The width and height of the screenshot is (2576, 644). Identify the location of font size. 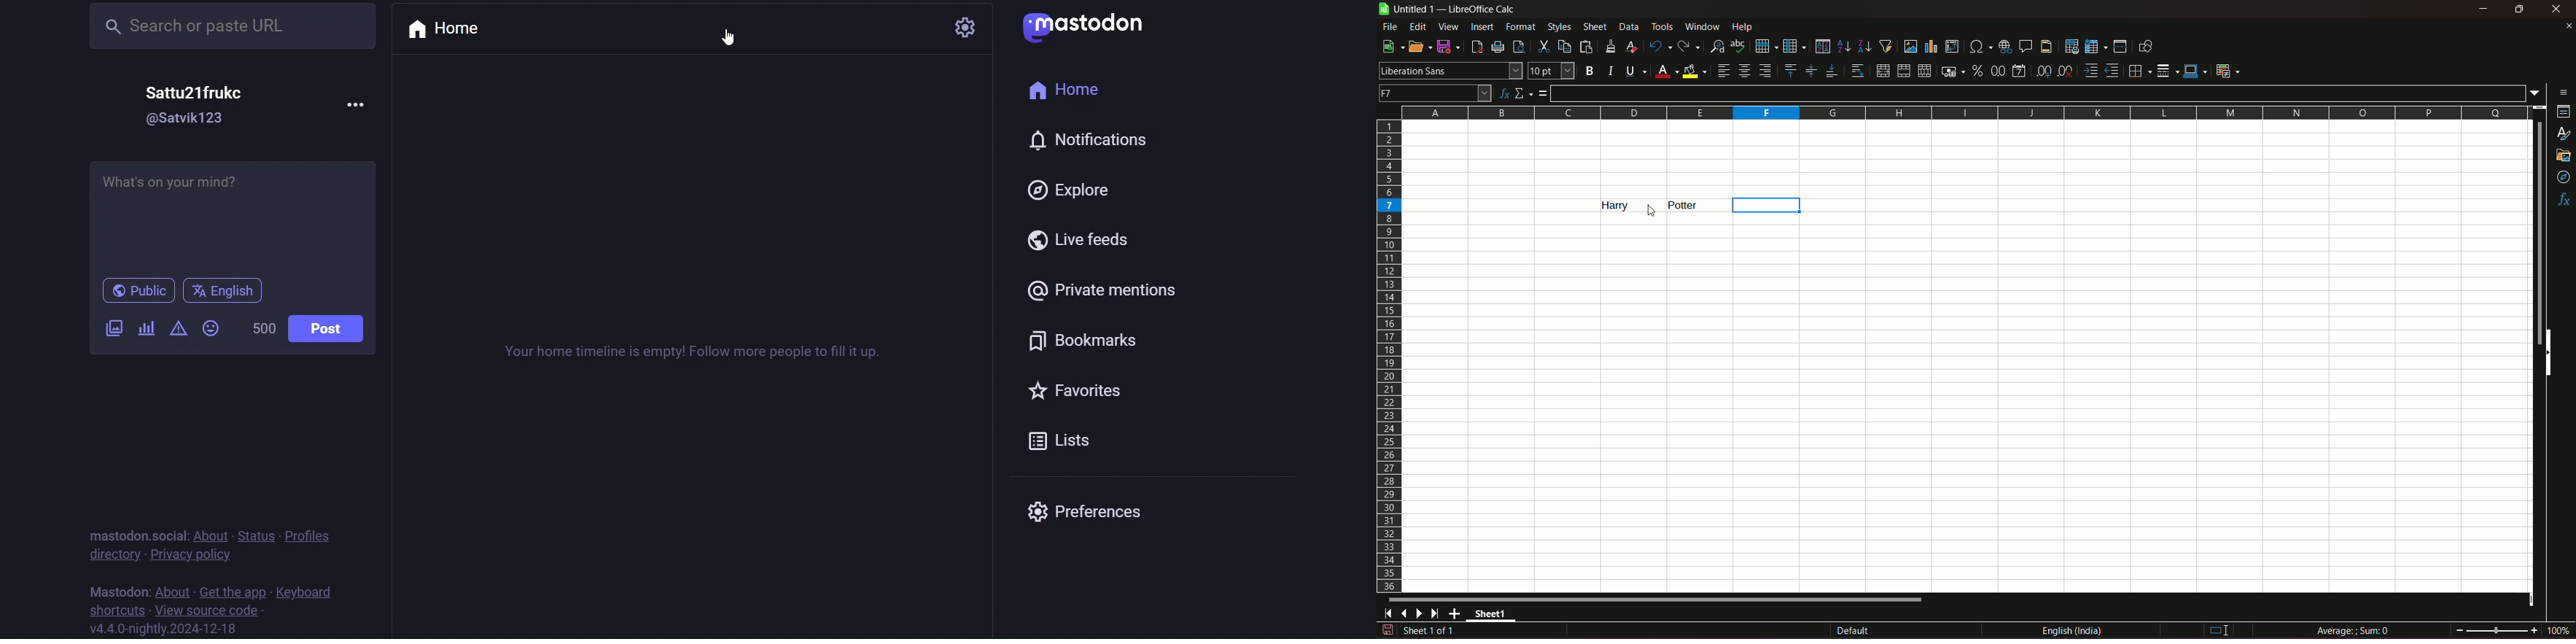
(1550, 71).